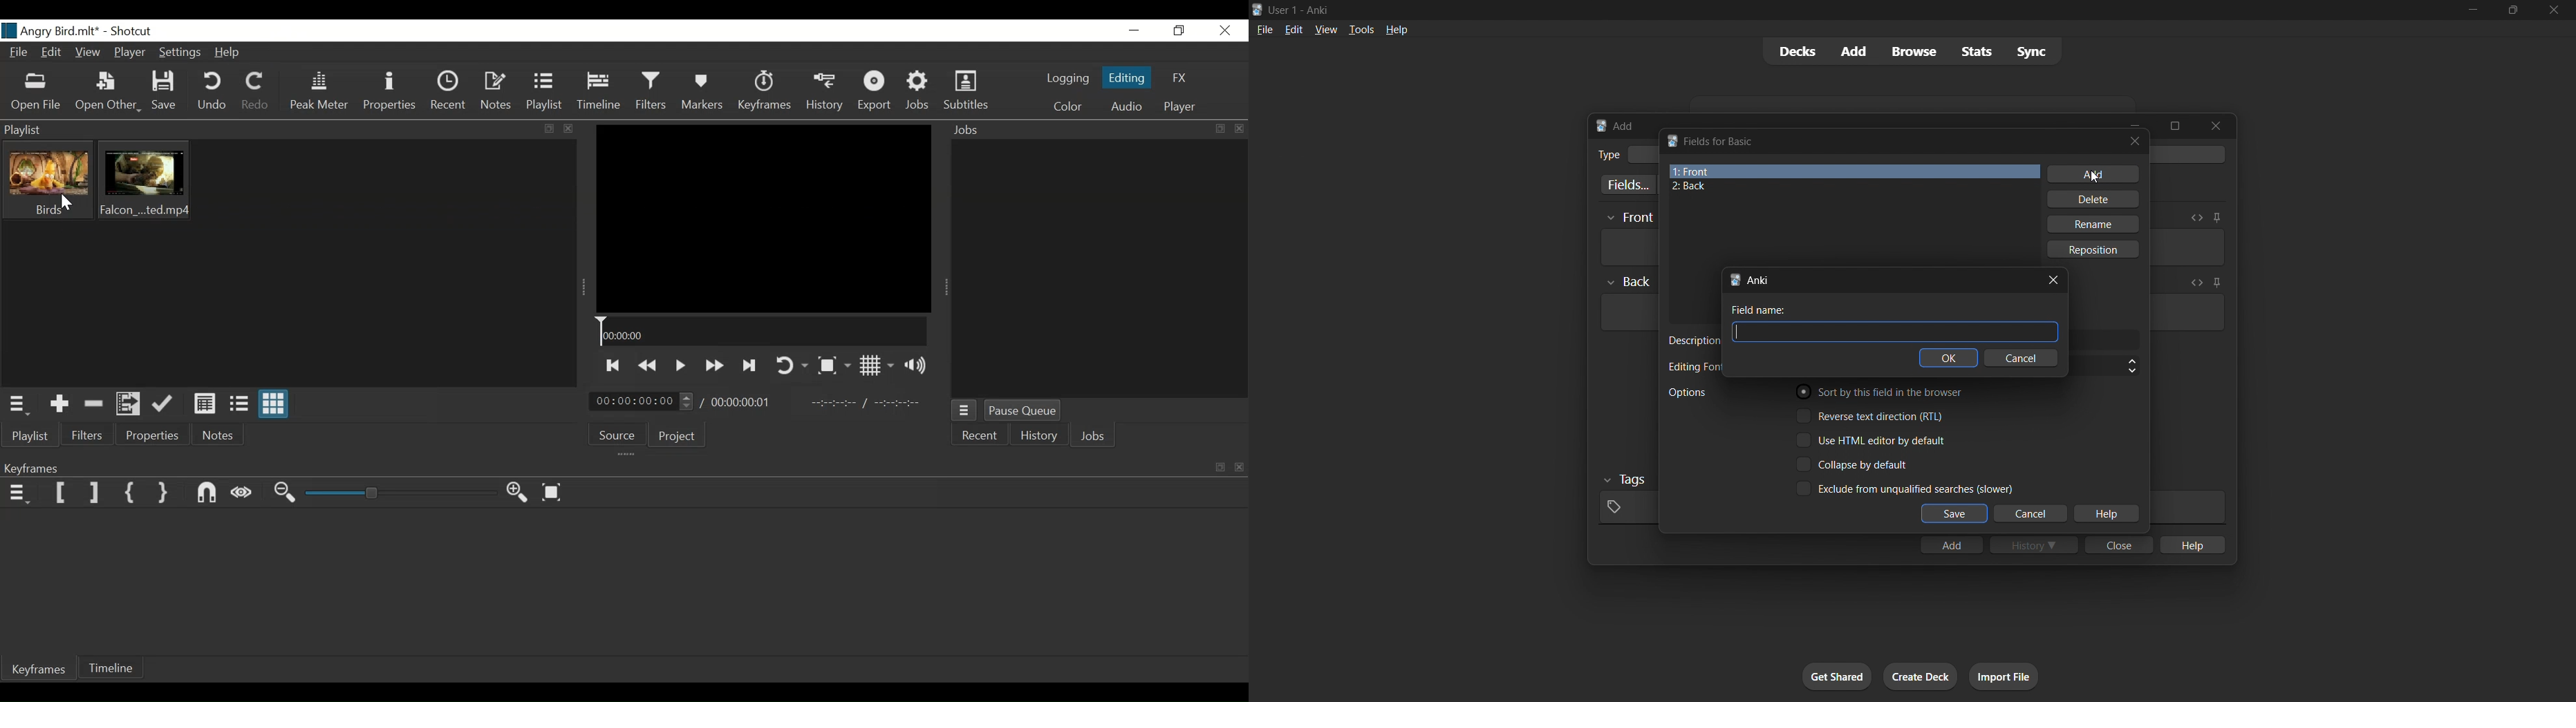 The height and width of the screenshot is (728, 2576). Describe the element at coordinates (17, 404) in the screenshot. I see `Playlist menu` at that location.